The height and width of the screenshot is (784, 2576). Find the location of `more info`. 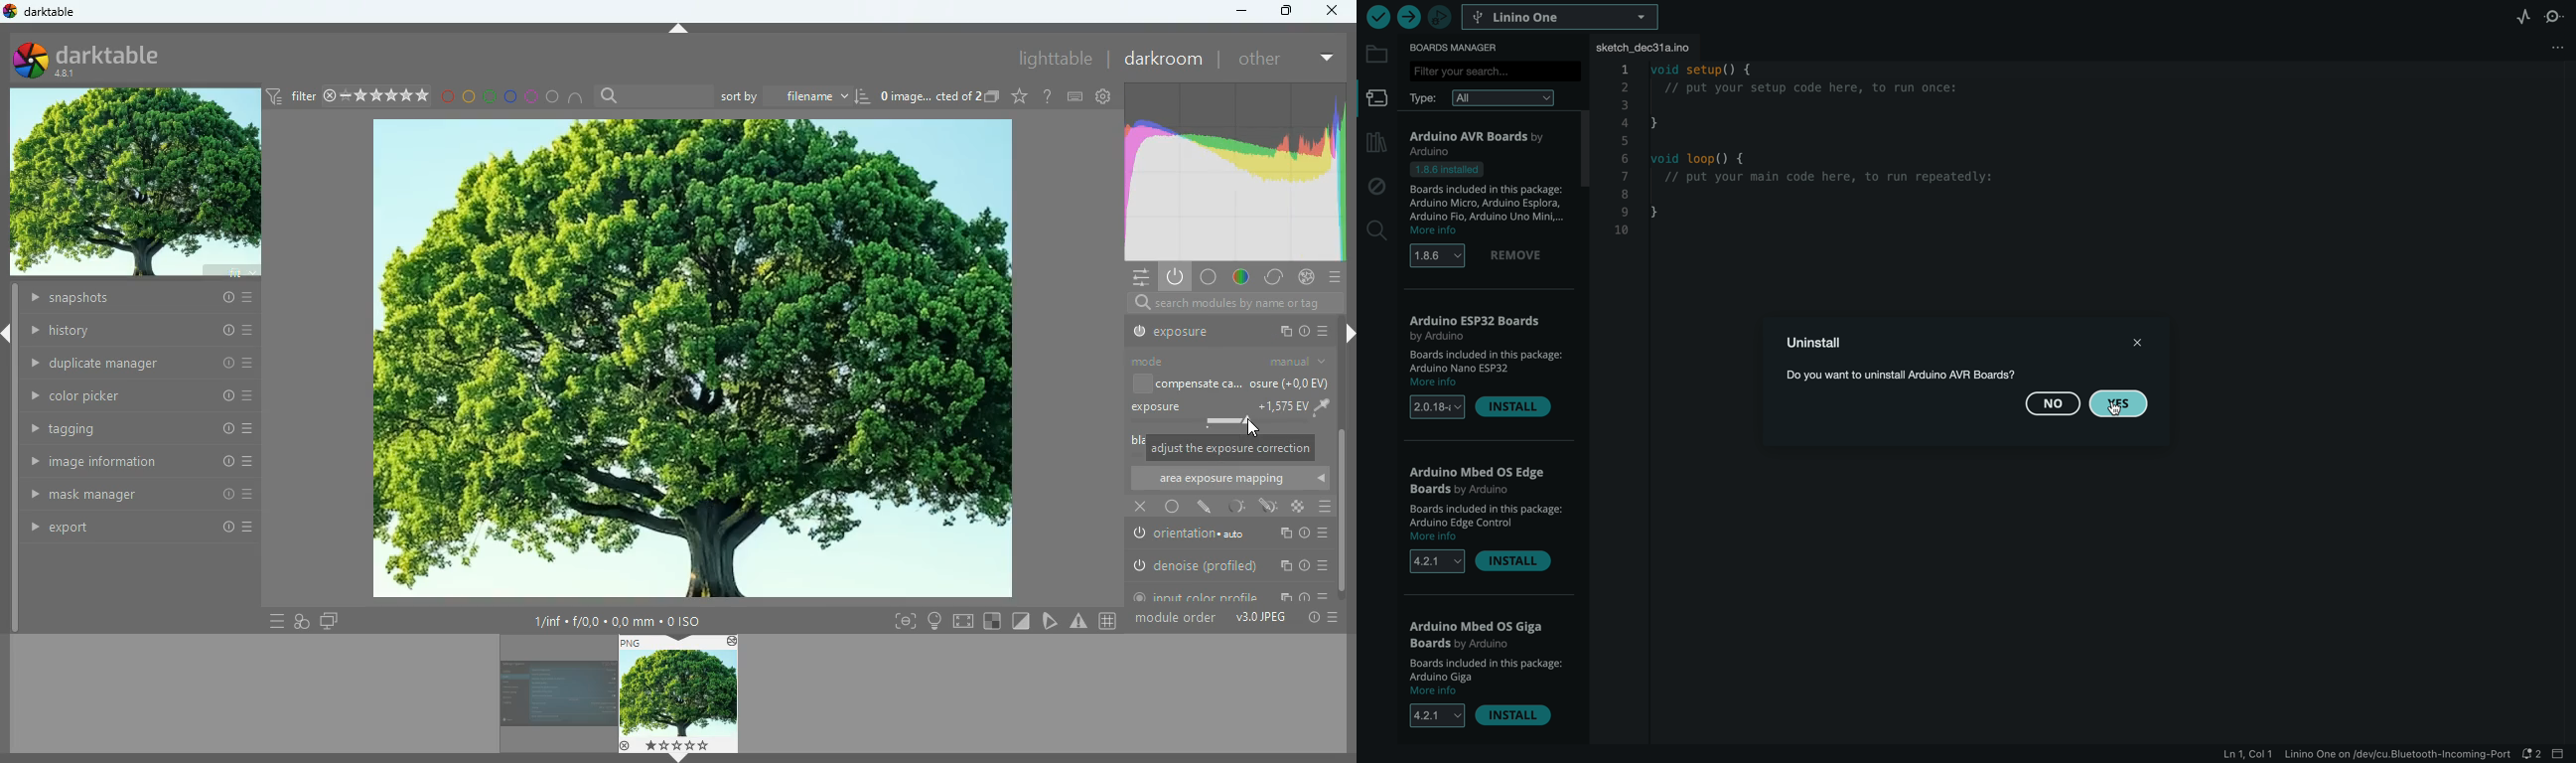

more info is located at coordinates (1434, 232).